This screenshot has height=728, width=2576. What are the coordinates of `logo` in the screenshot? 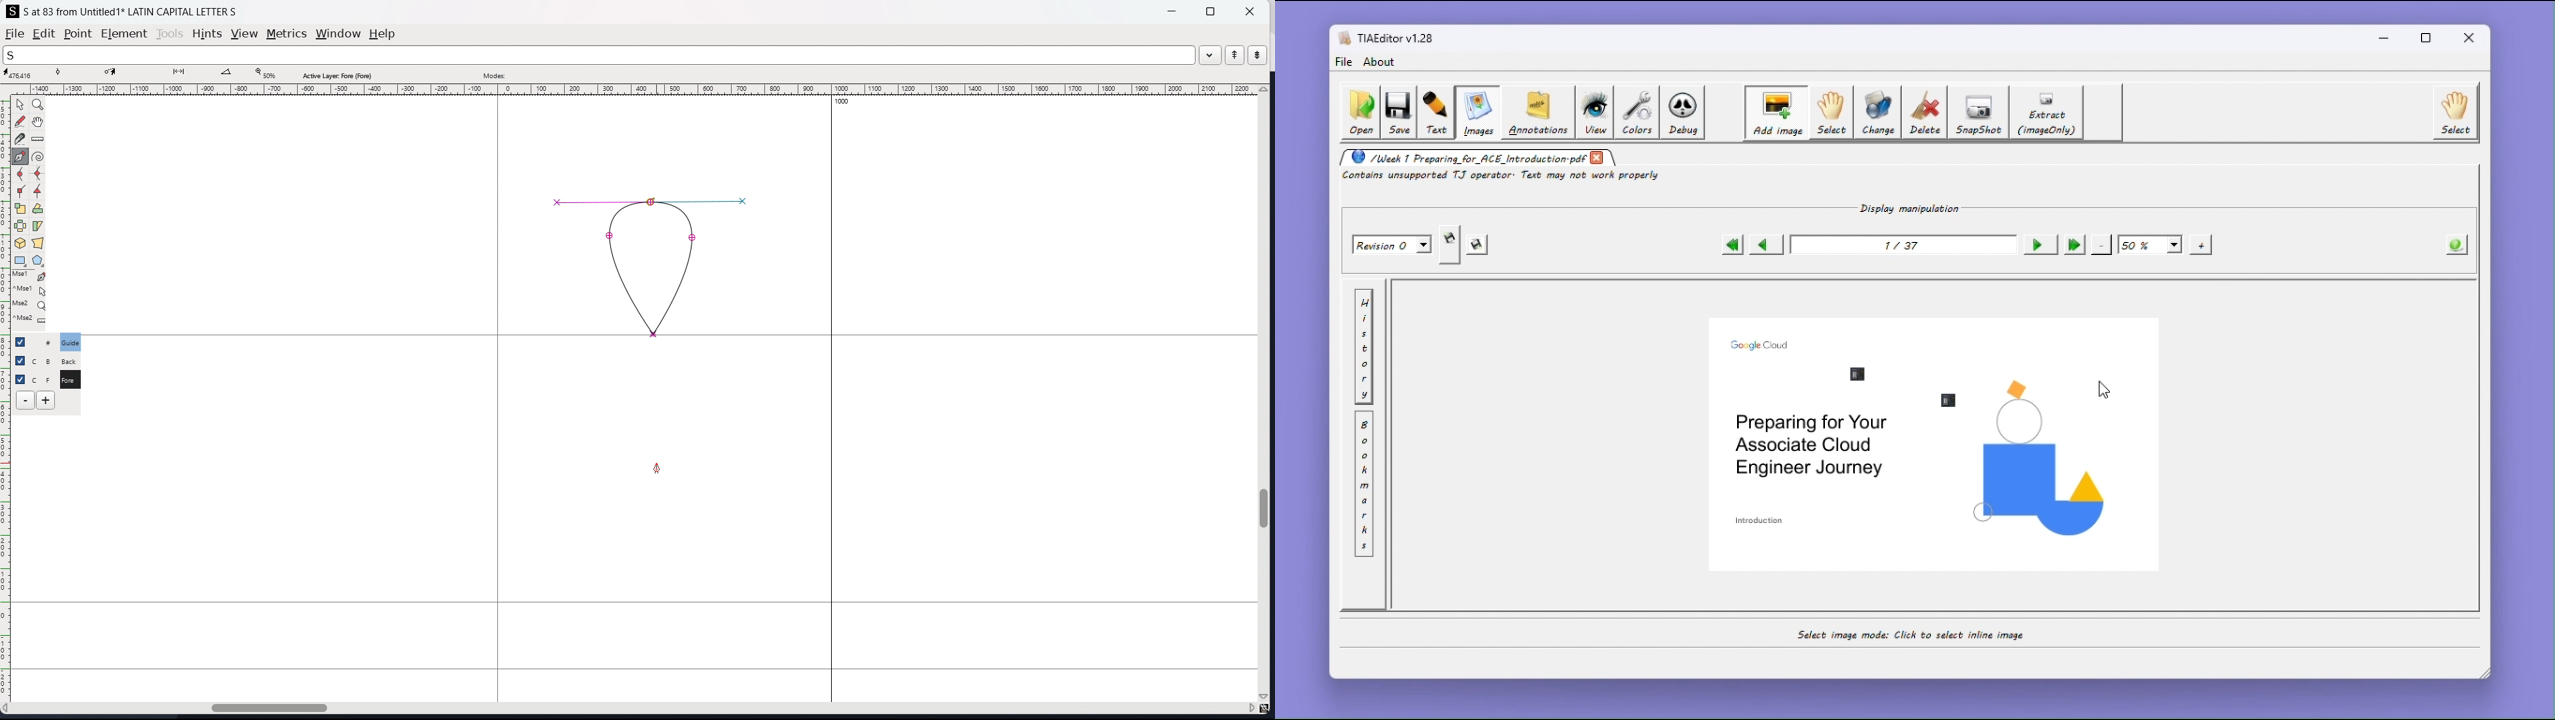 It's located at (13, 11).